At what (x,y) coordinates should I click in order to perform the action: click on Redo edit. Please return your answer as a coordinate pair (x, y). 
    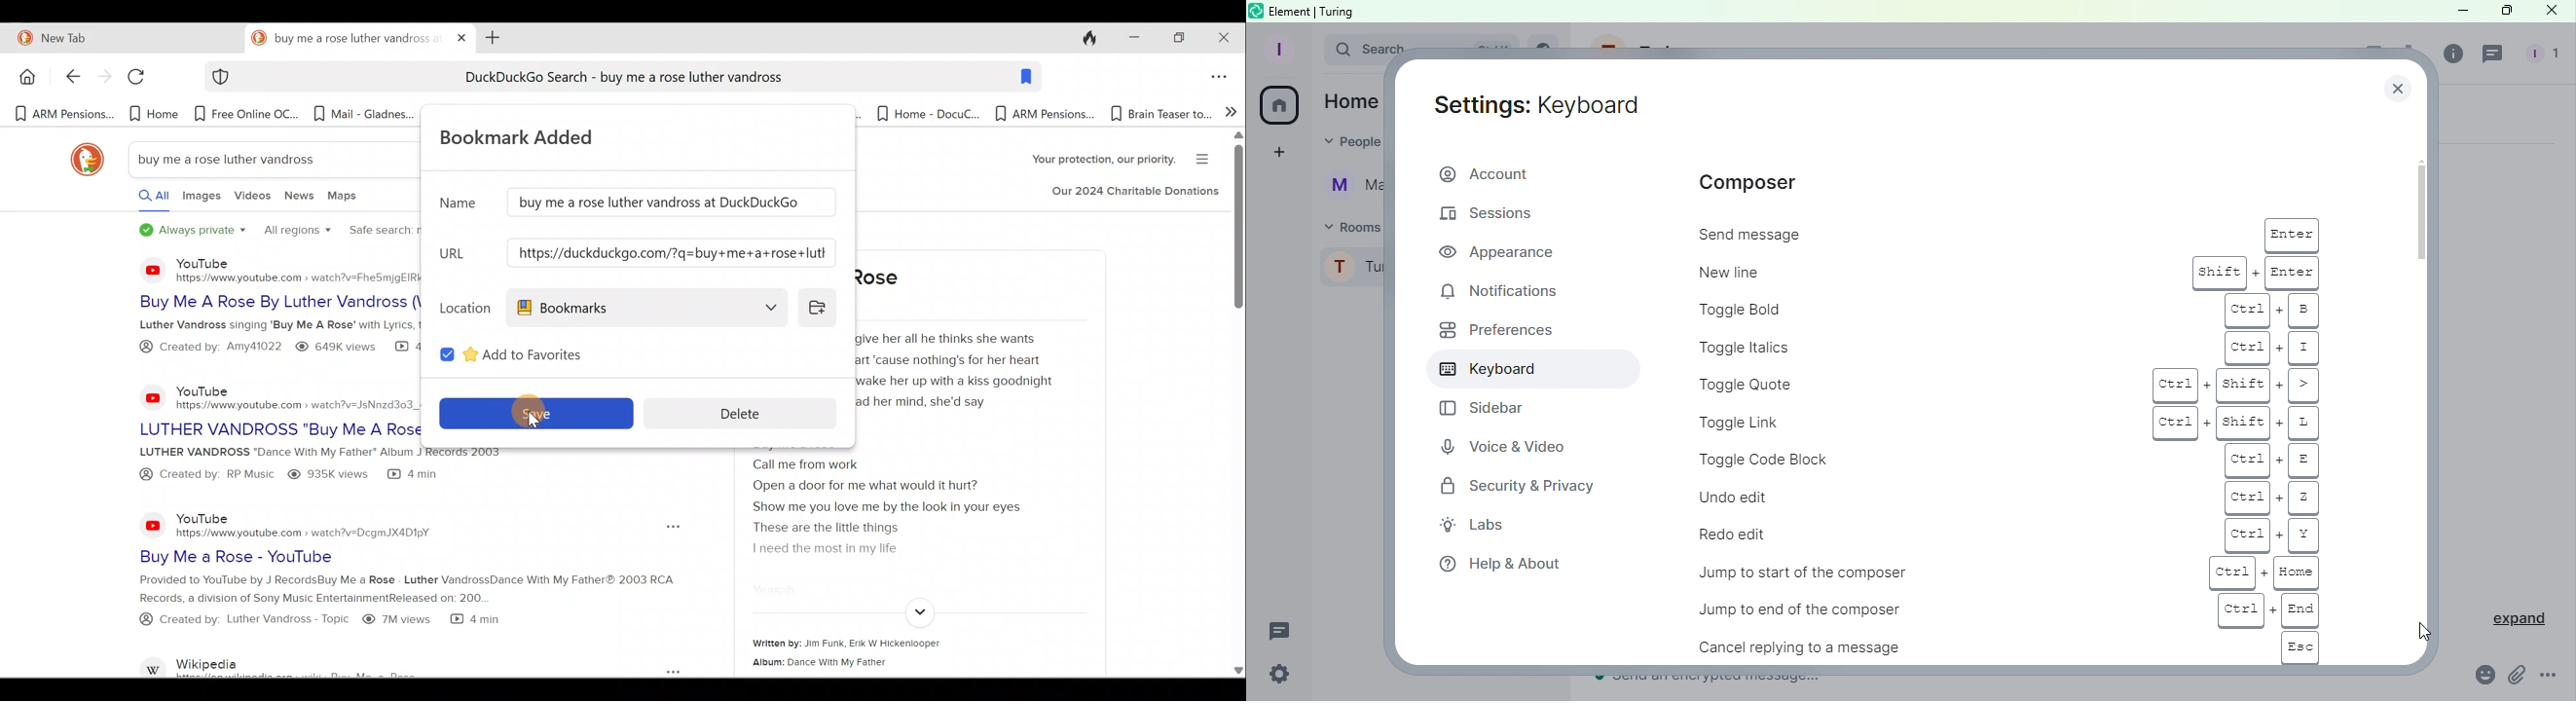
    Looking at the image, I should click on (1893, 535).